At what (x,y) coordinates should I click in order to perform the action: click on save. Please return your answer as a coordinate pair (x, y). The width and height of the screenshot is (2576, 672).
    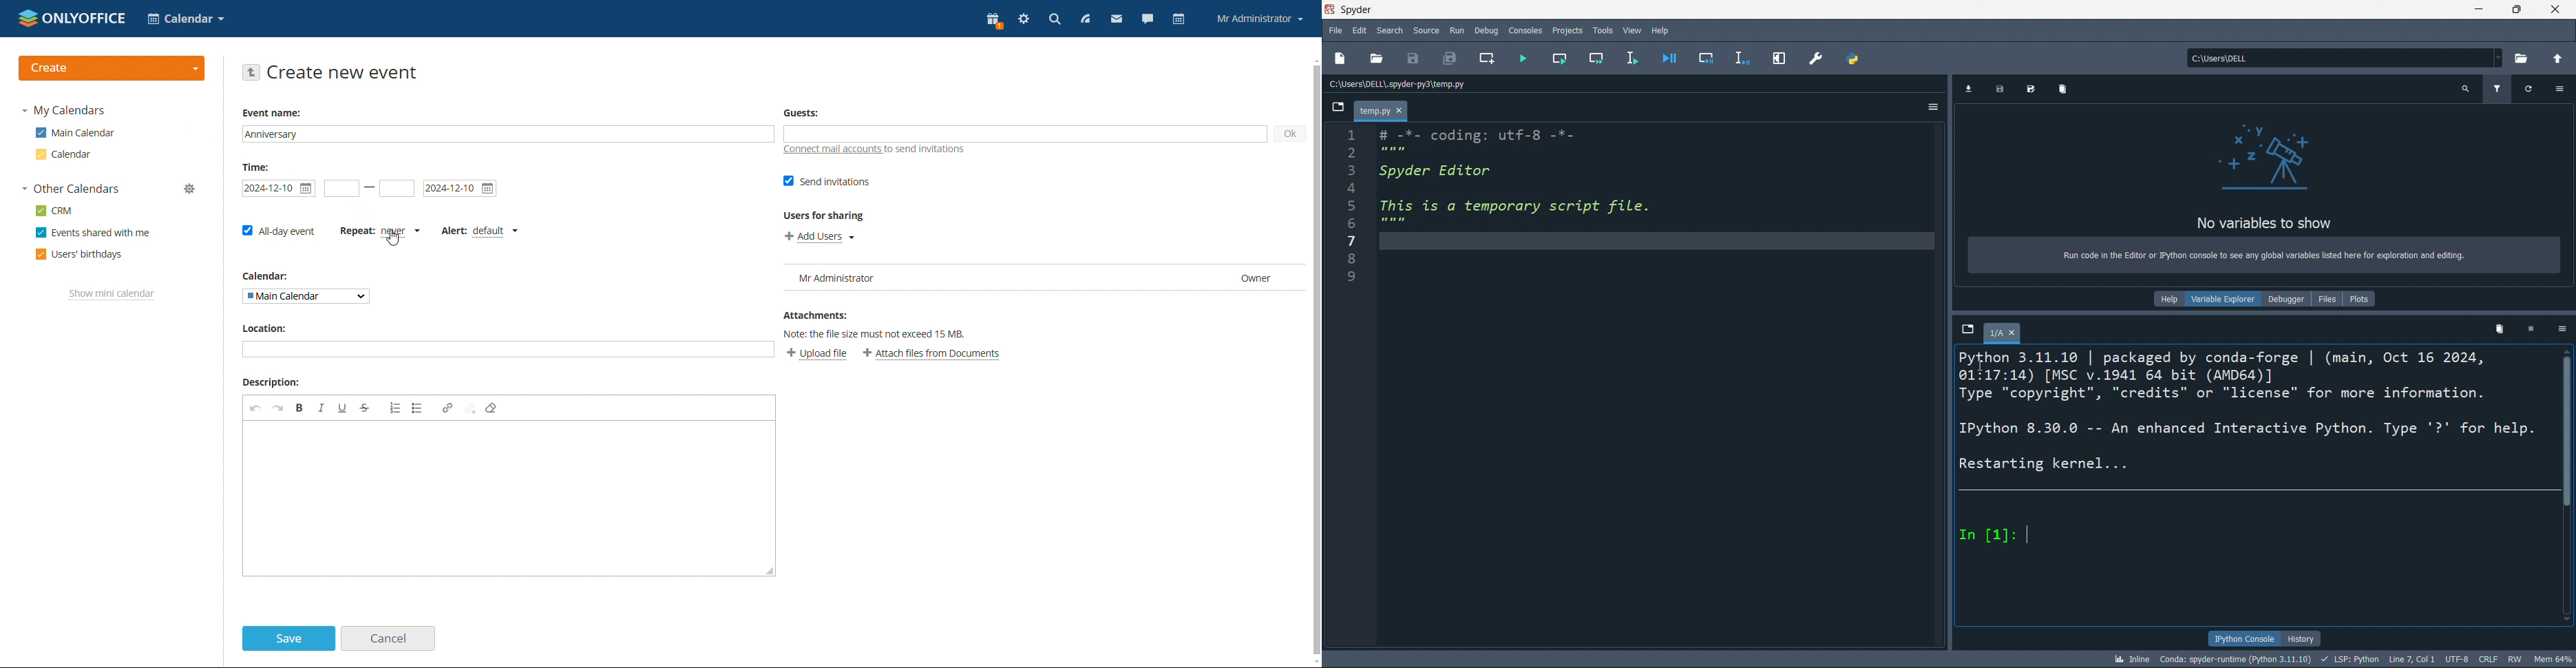
    Looking at the image, I should click on (1413, 59).